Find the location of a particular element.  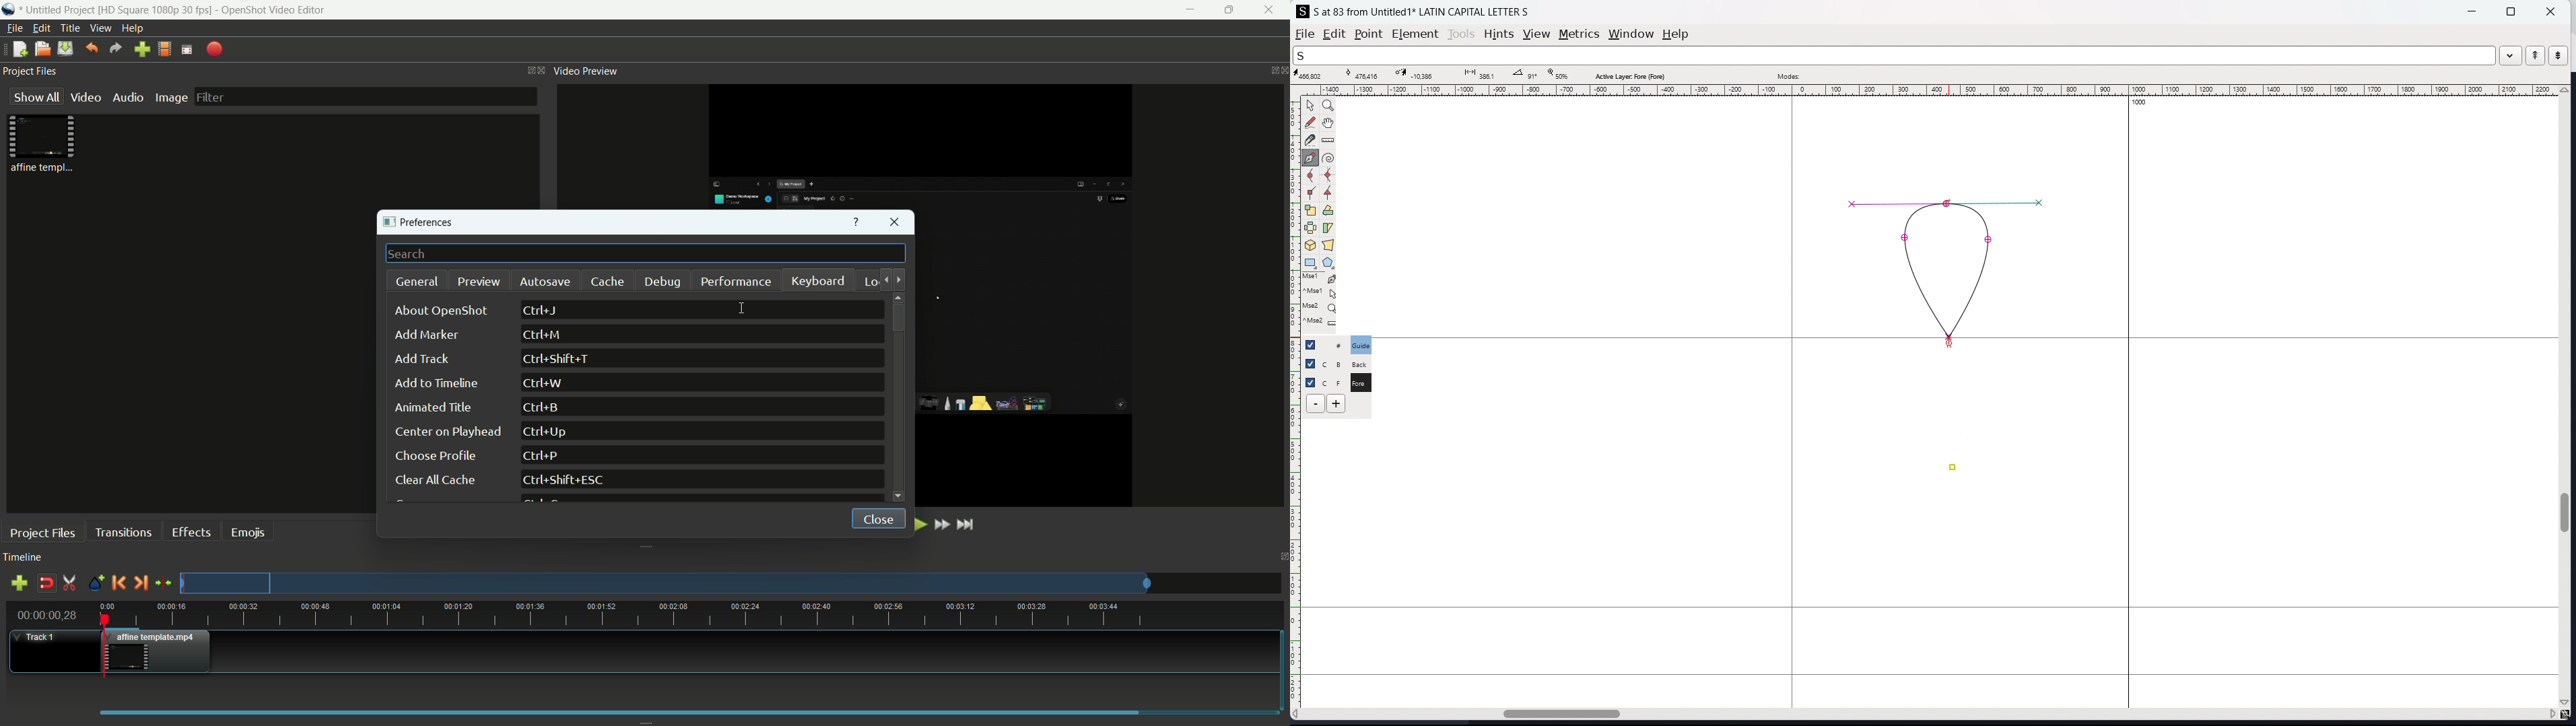

show all is located at coordinates (34, 97).